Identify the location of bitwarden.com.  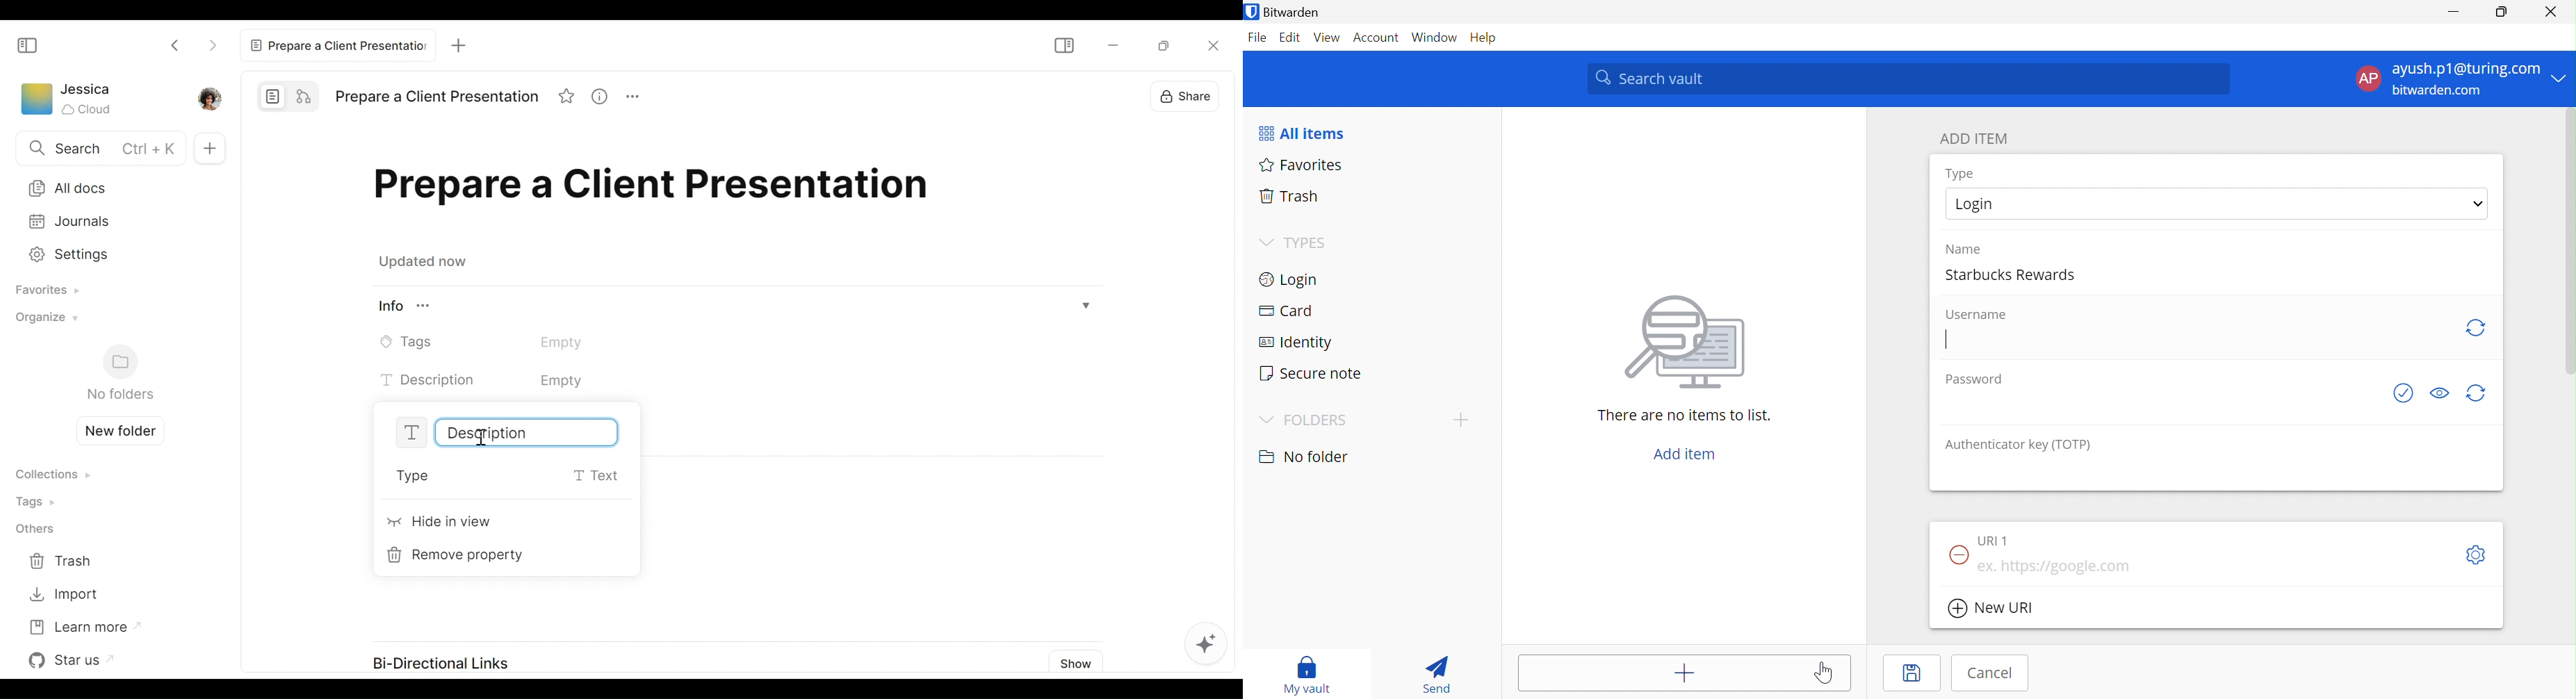
(2438, 91).